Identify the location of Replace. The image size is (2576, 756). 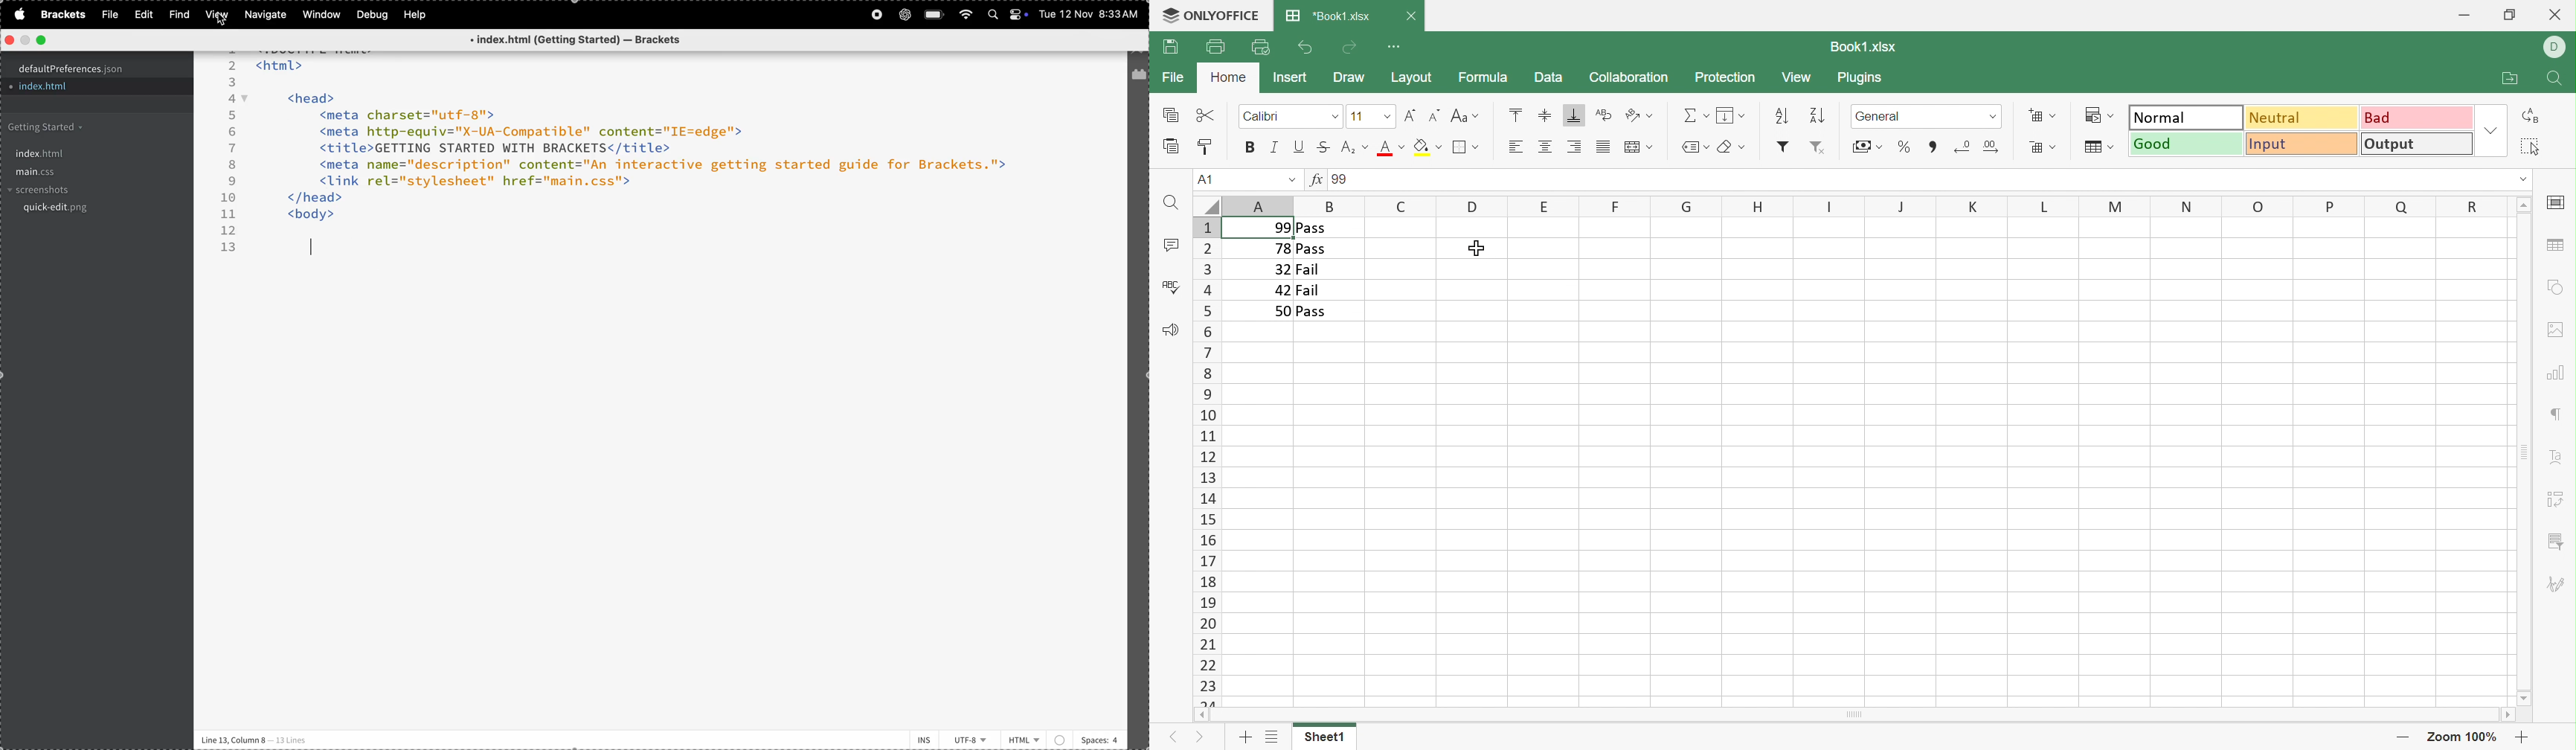
(2532, 116).